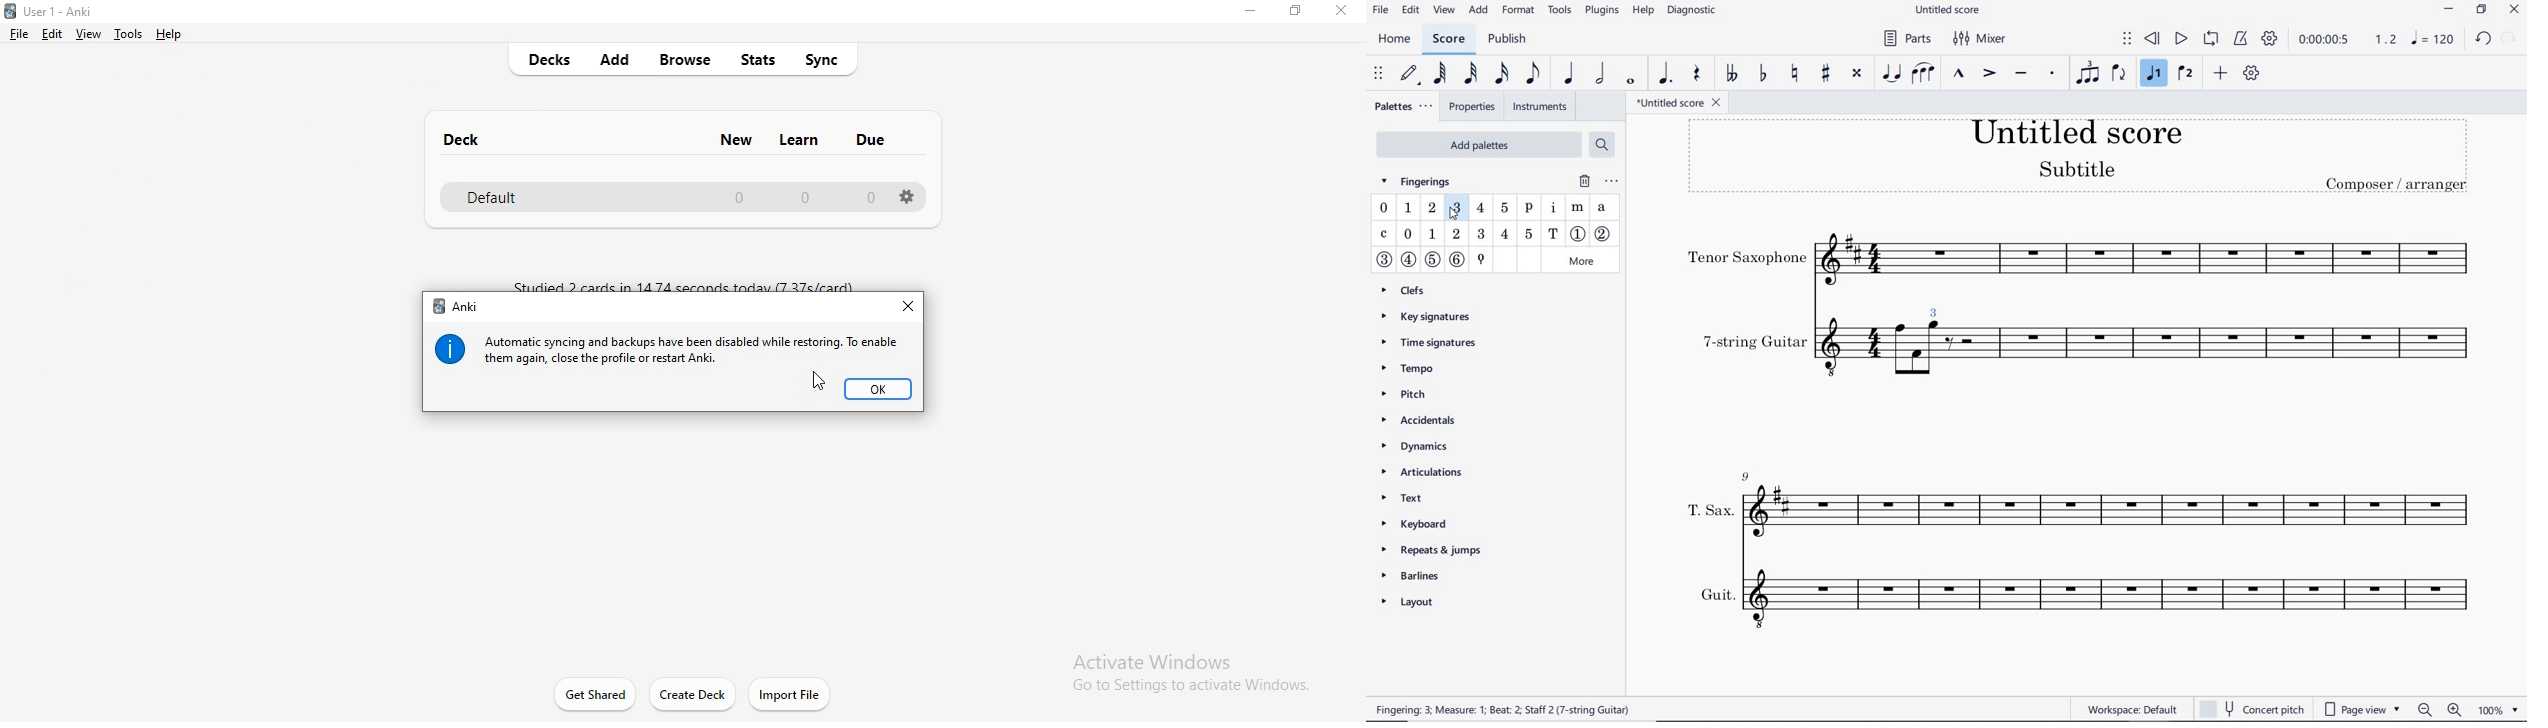 This screenshot has width=2548, height=728. What do you see at coordinates (1405, 106) in the screenshot?
I see `PALETTES` at bounding box center [1405, 106].